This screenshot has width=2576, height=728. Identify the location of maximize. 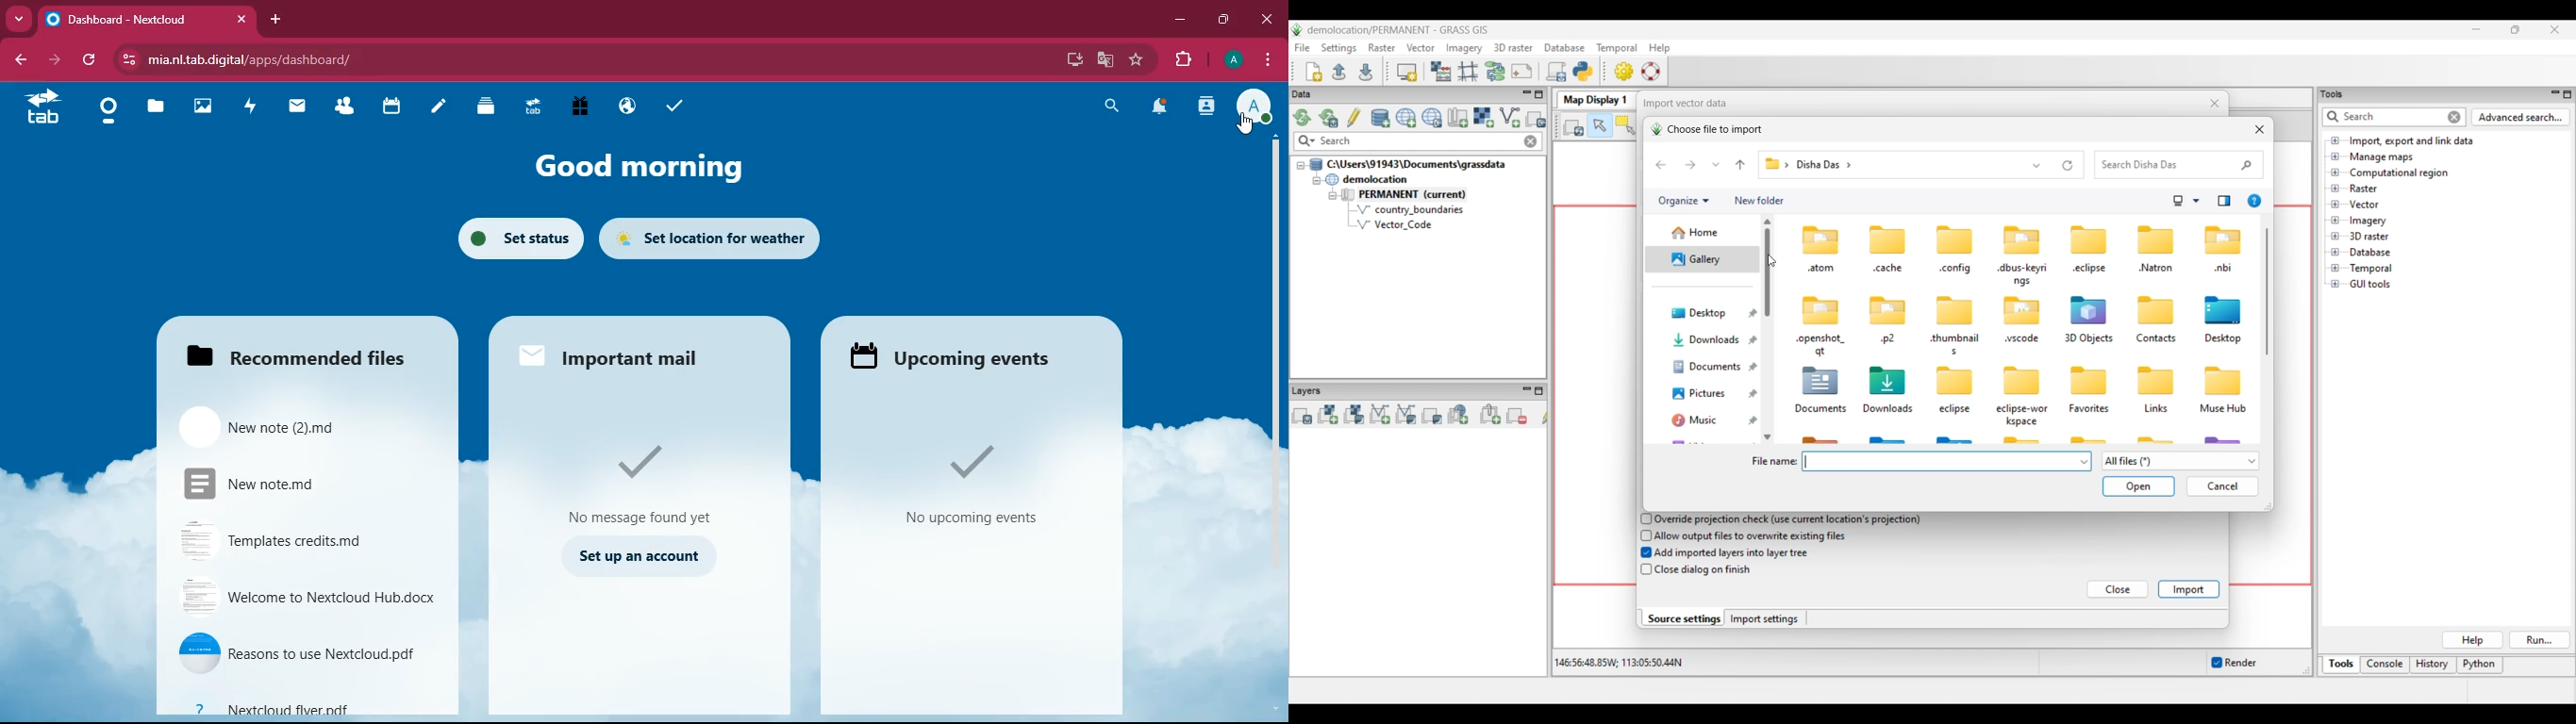
(1225, 20).